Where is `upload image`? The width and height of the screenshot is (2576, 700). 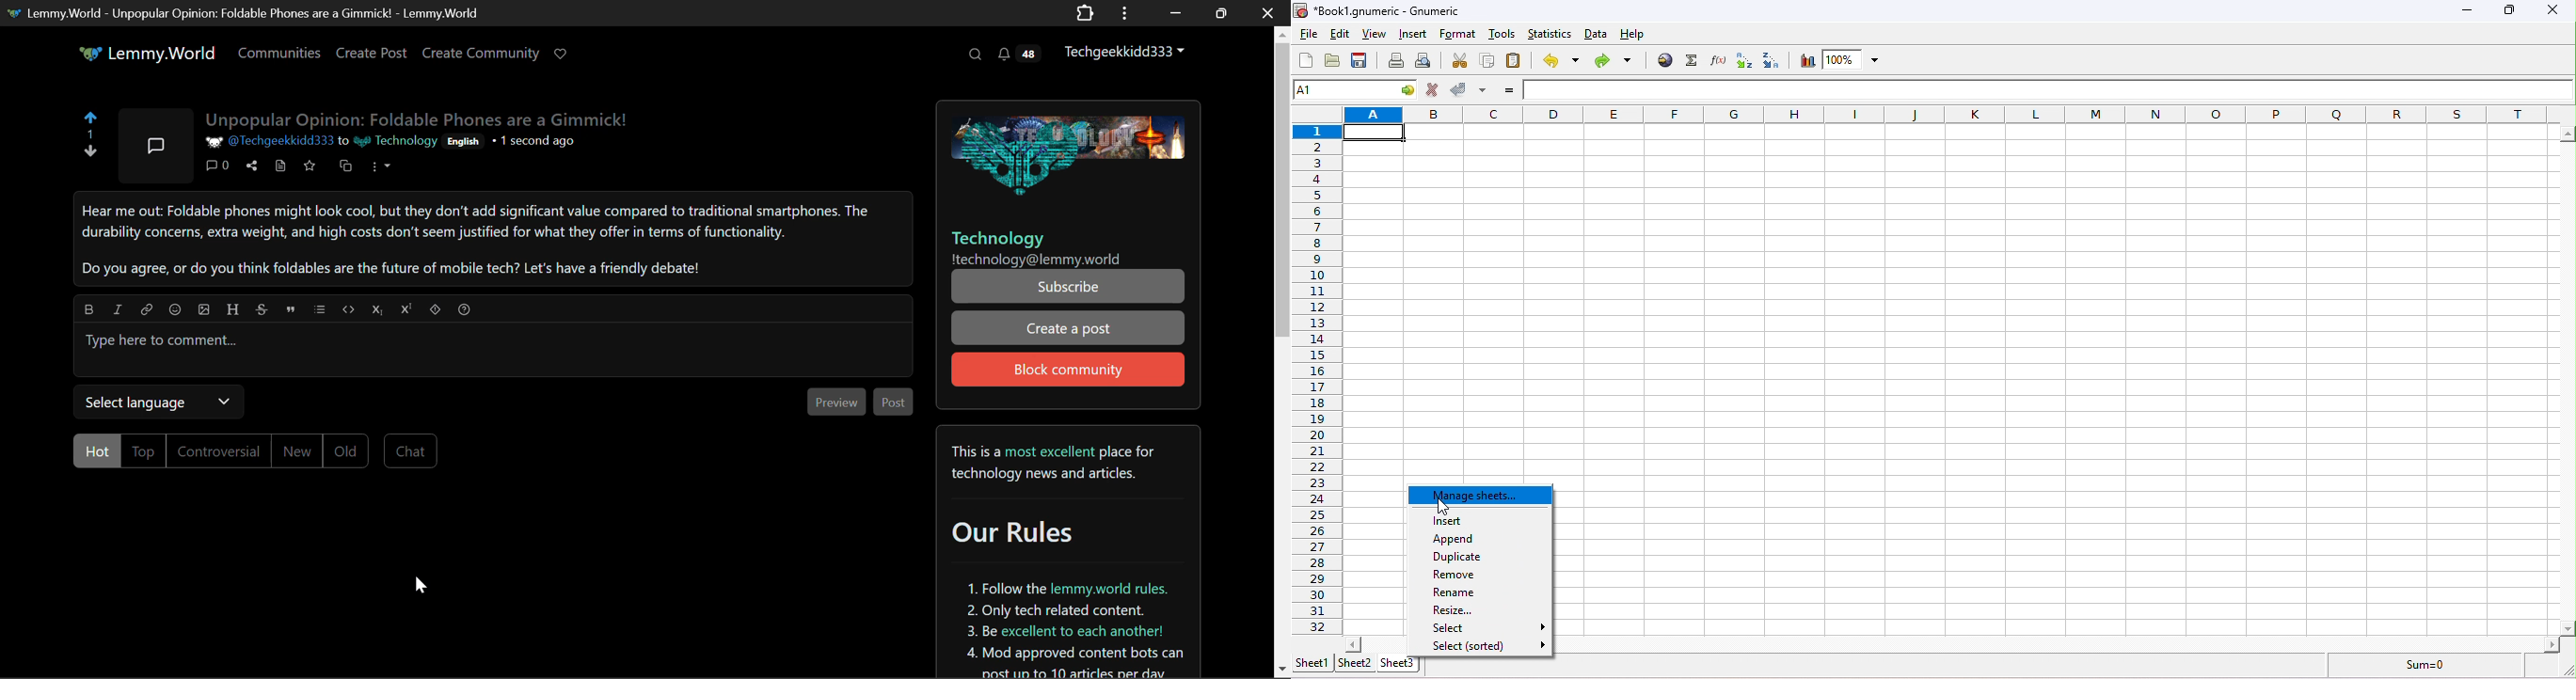
upload image is located at coordinates (204, 309).